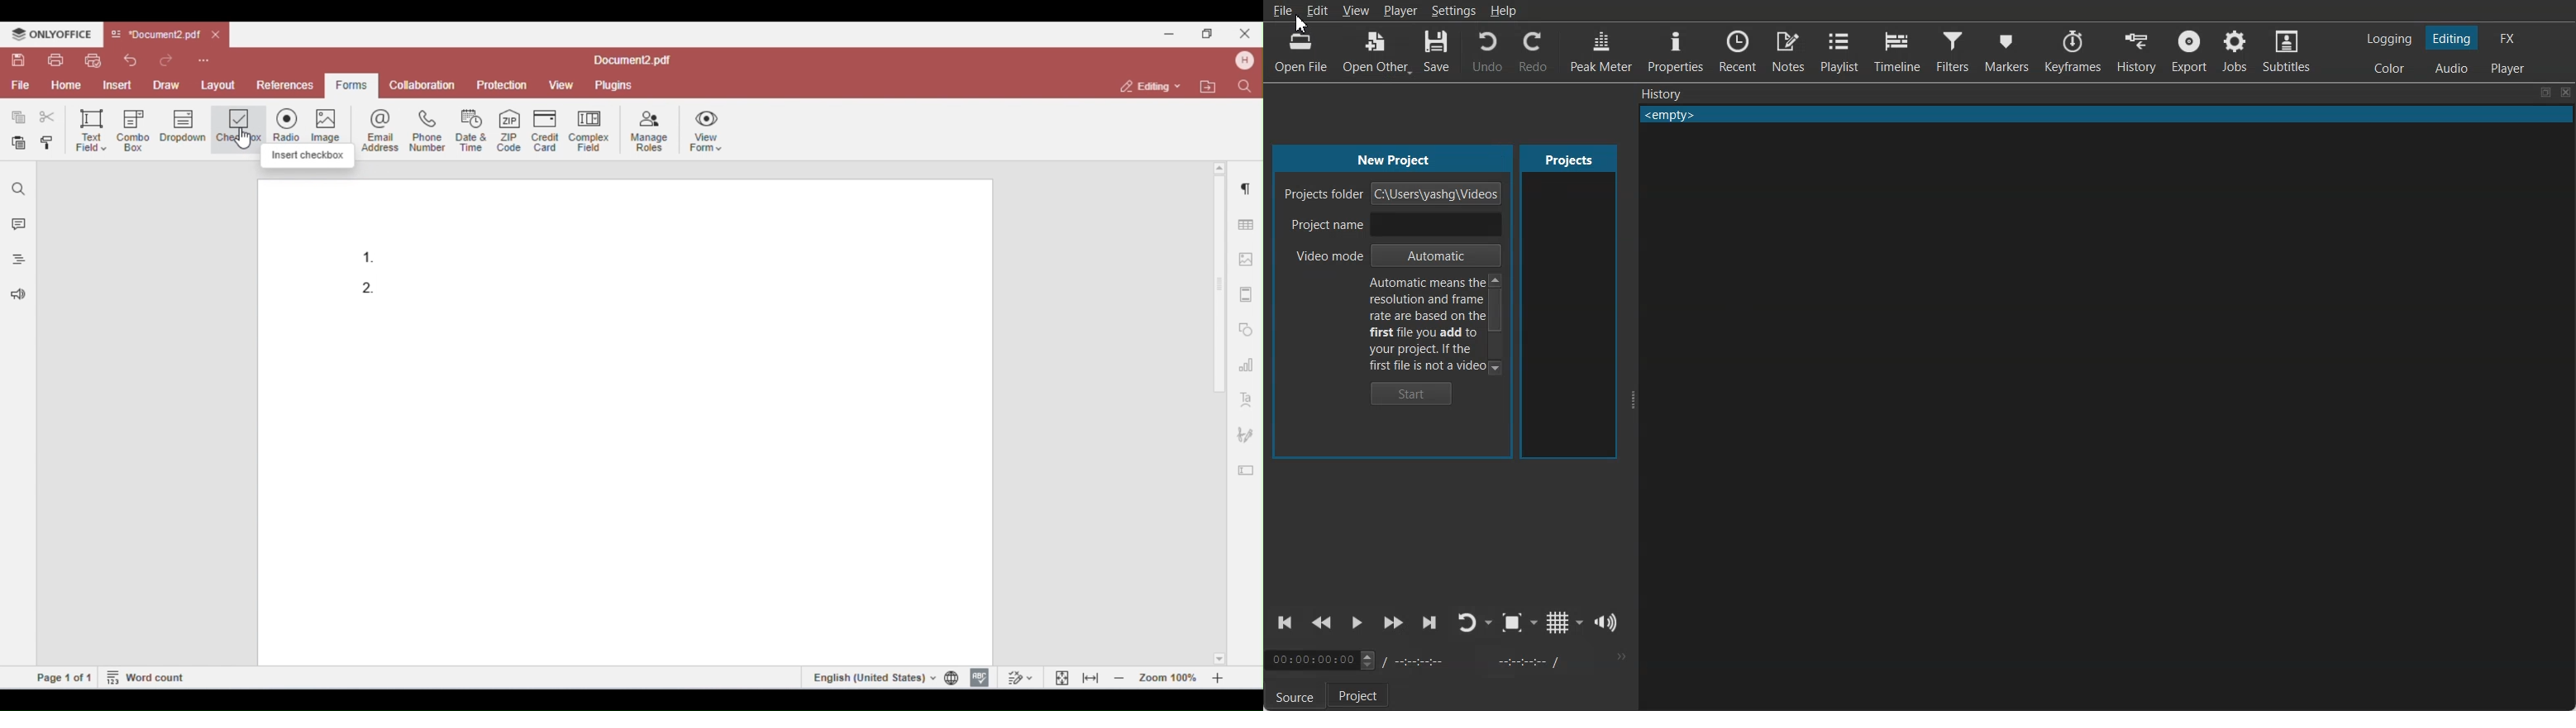 The height and width of the screenshot is (728, 2576). What do you see at coordinates (1324, 225) in the screenshot?
I see `Project name` at bounding box center [1324, 225].